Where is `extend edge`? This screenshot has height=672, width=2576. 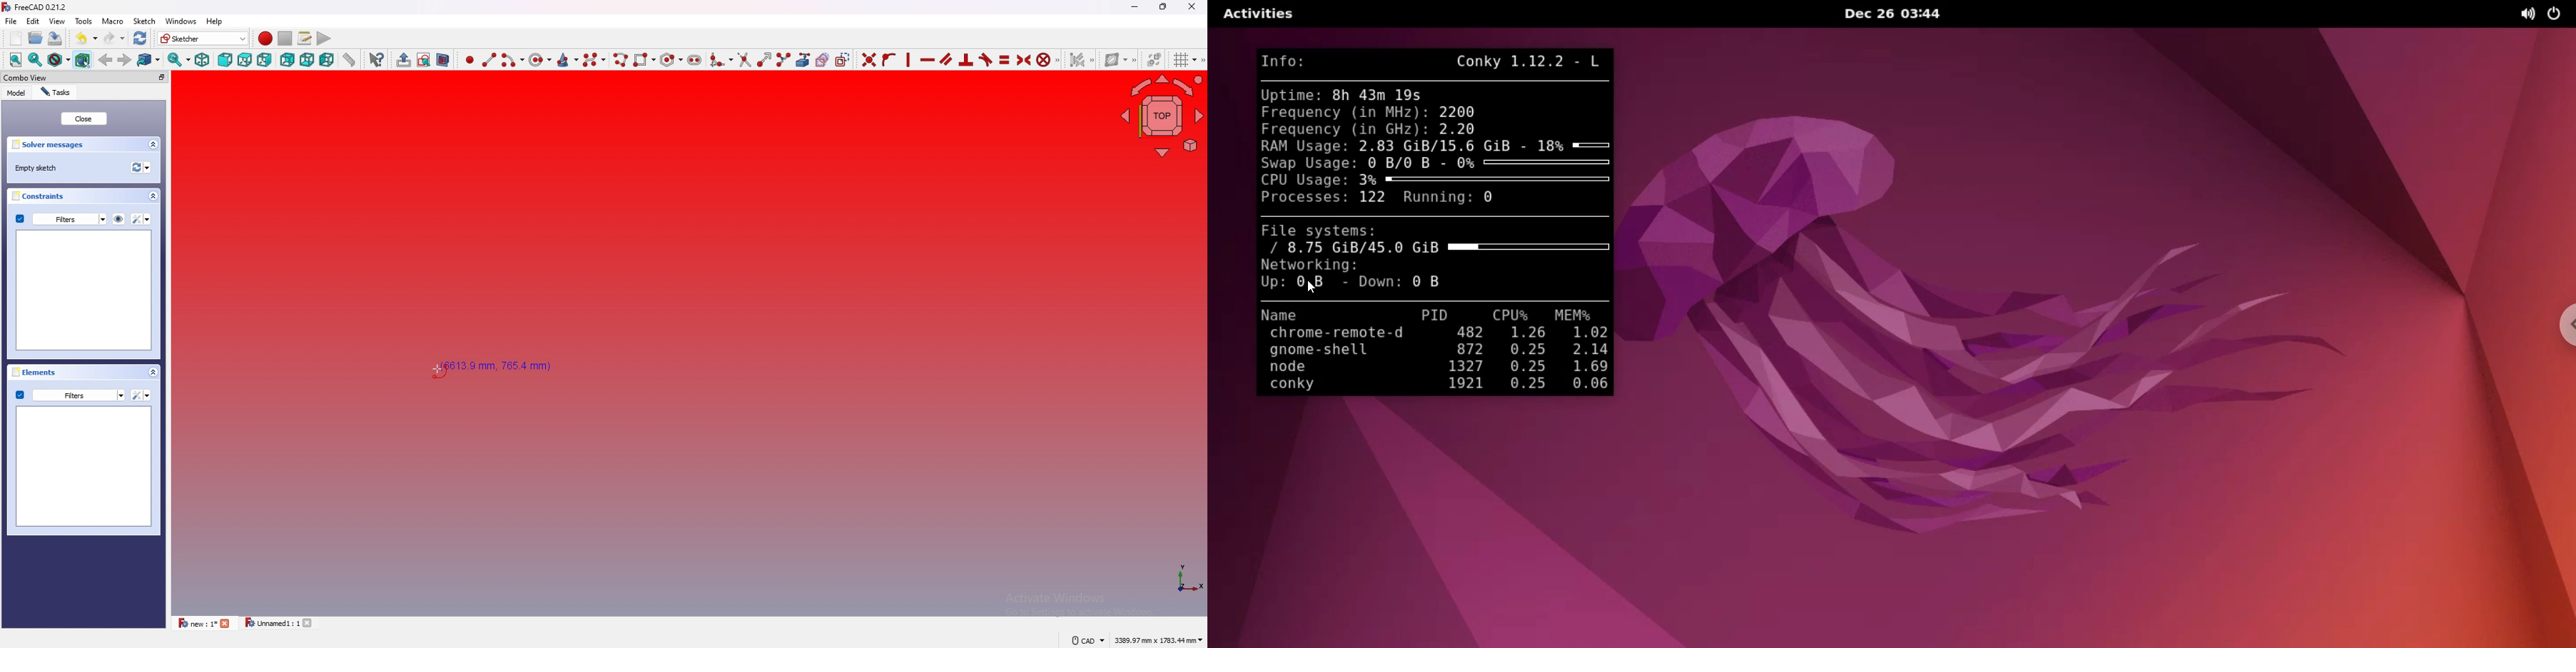
extend edge is located at coordinates (762, 59).